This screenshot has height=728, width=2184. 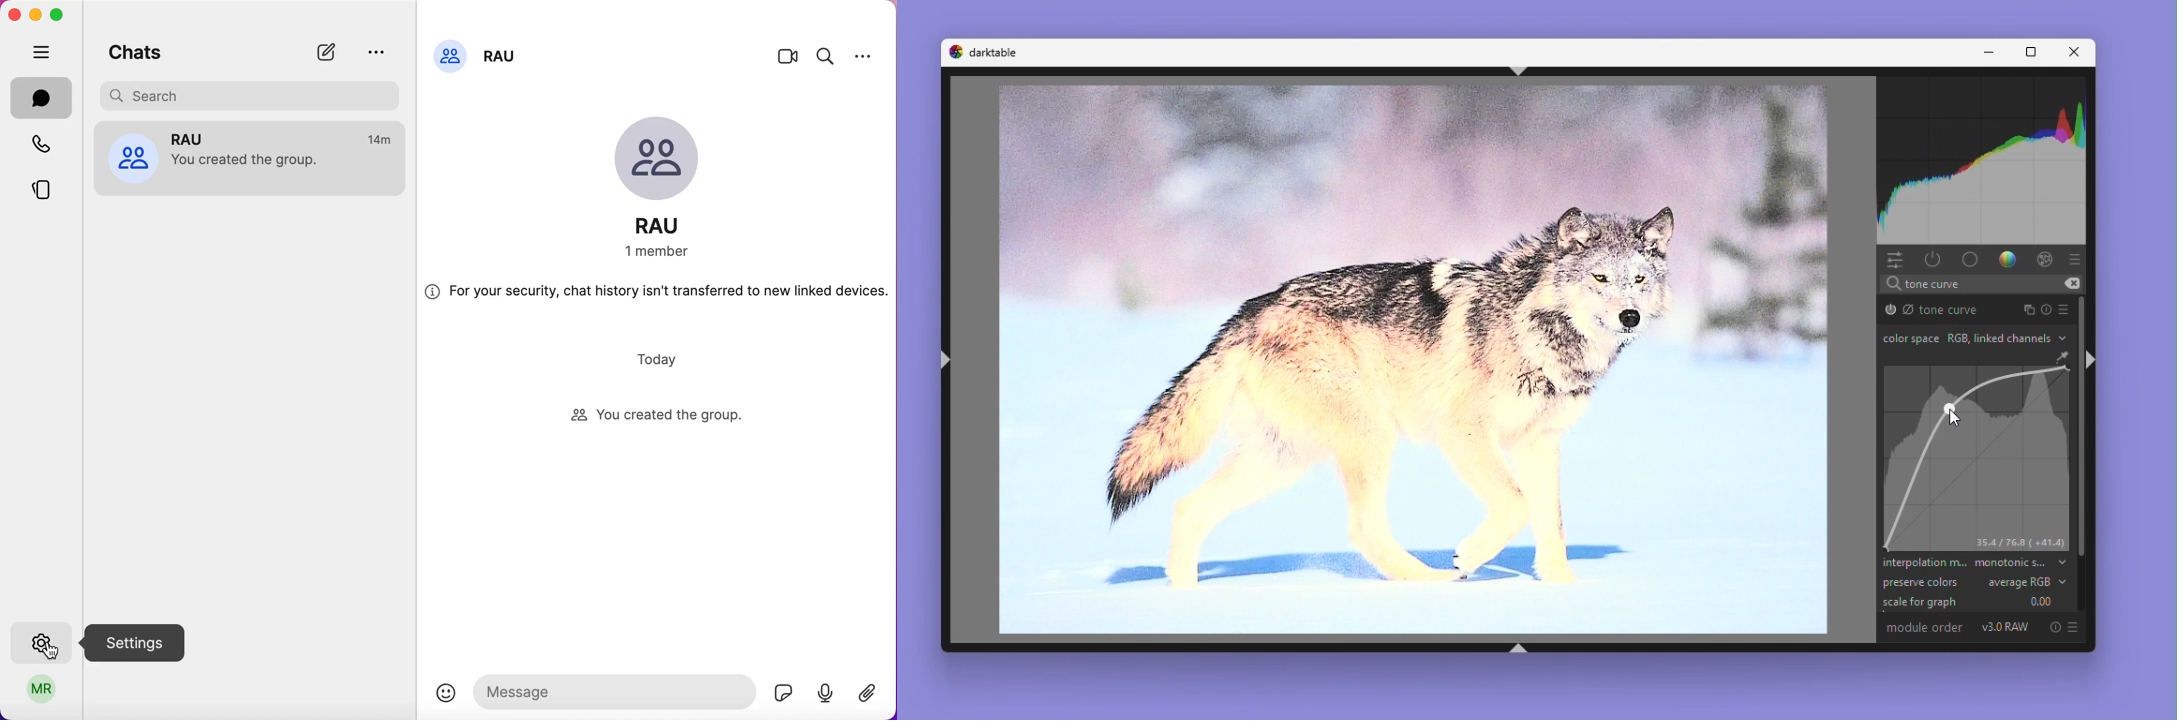 I want to click on Module order , so click(x=1924, y=629).